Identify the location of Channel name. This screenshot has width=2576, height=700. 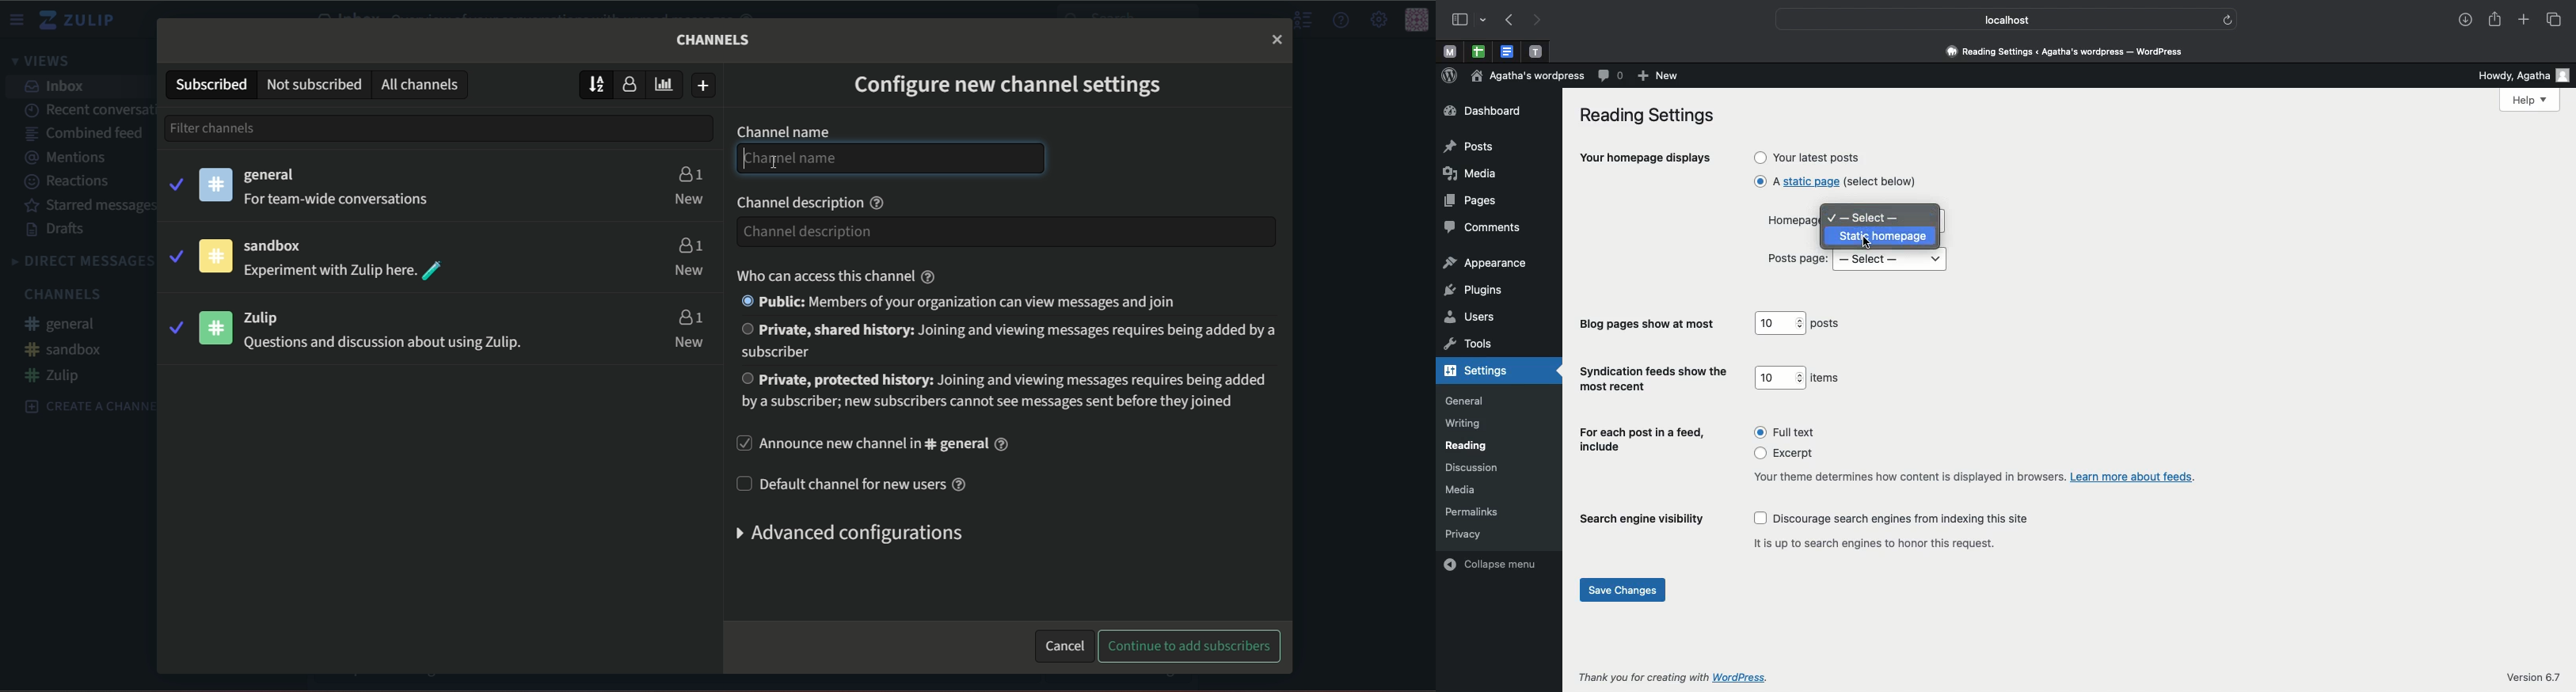
(887, 161).